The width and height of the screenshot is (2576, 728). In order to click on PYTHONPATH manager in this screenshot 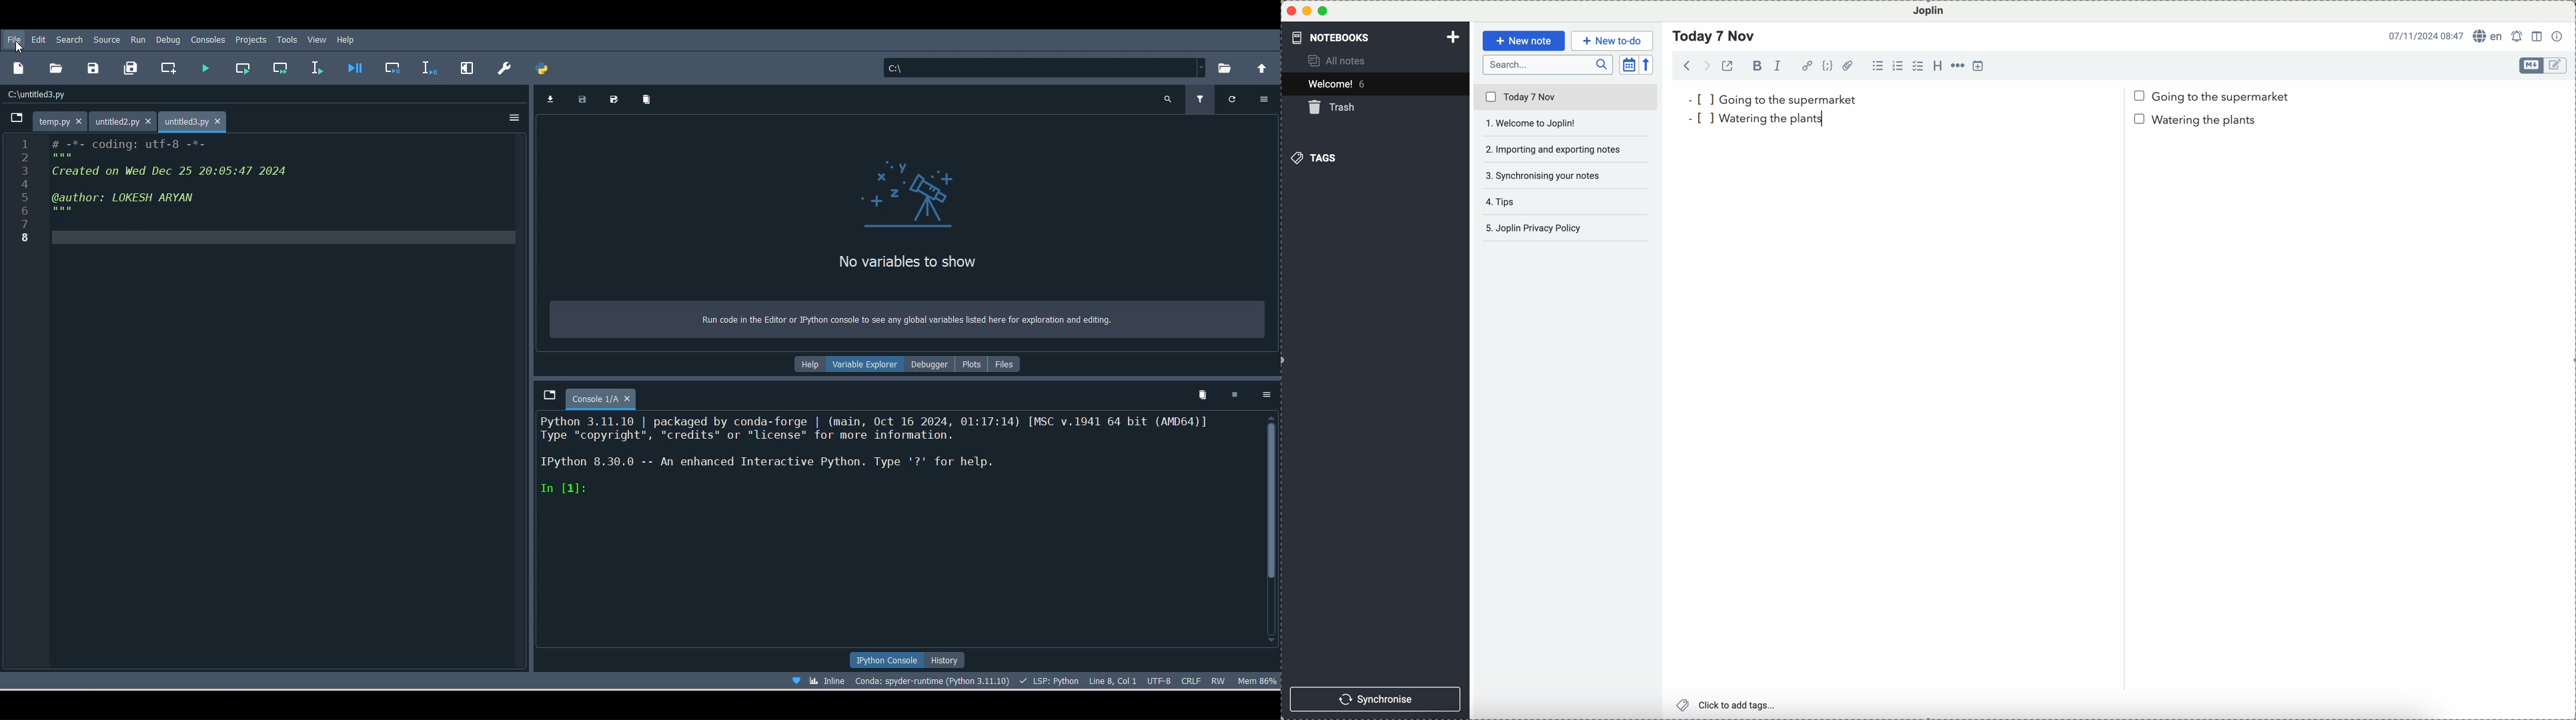, I will do `click(547, 70)`.